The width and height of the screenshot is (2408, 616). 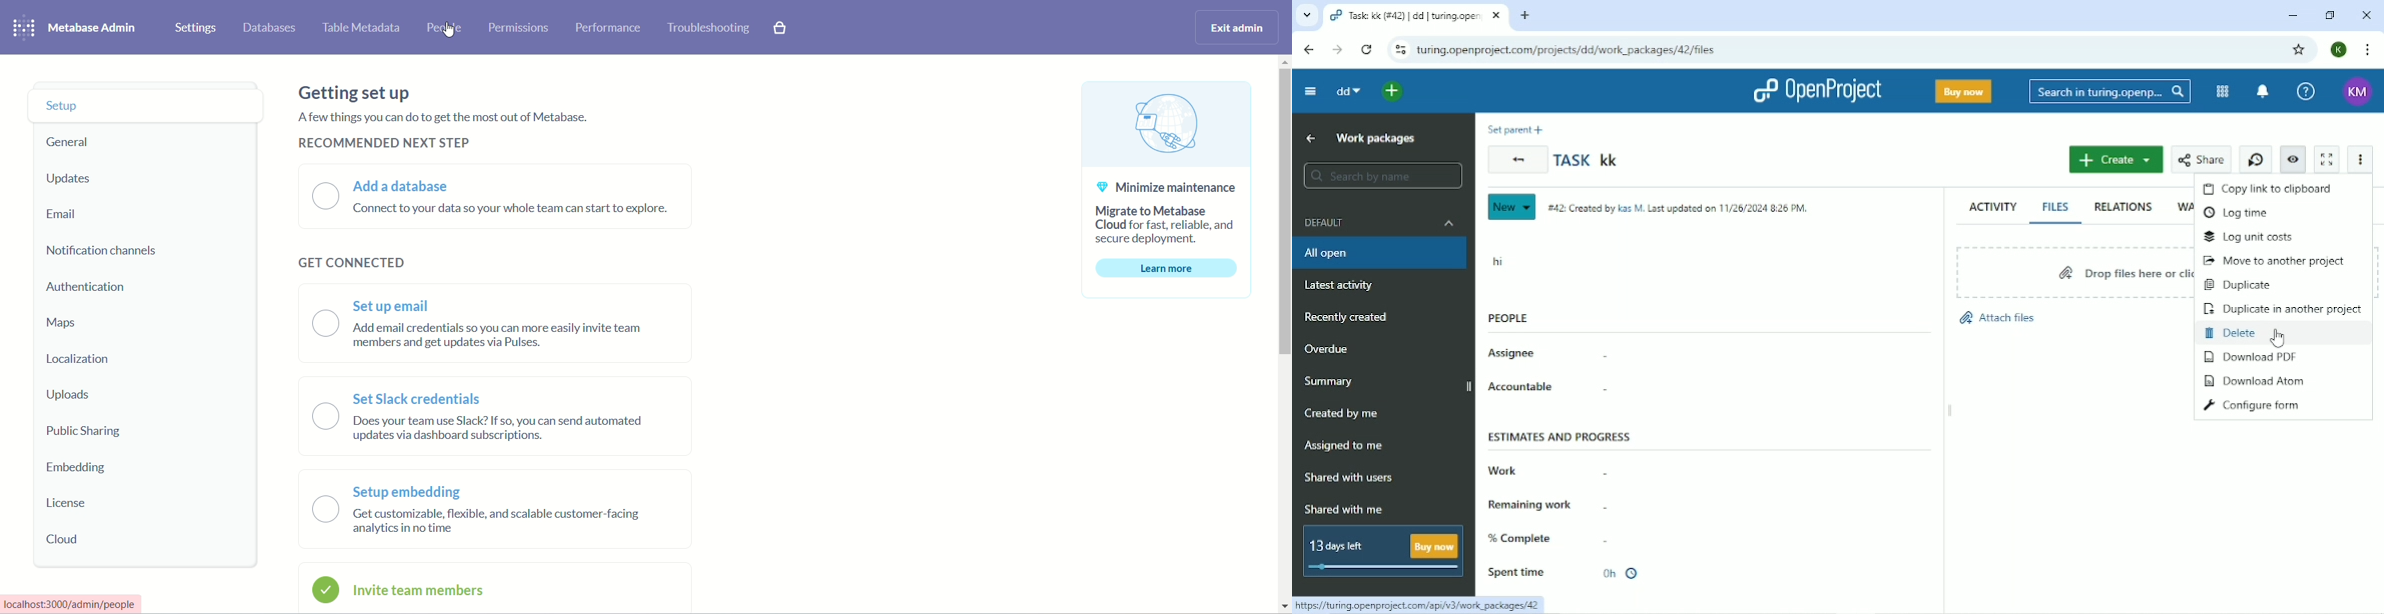 I want to click on Collapse project menu, so click(x=1310, y=93).